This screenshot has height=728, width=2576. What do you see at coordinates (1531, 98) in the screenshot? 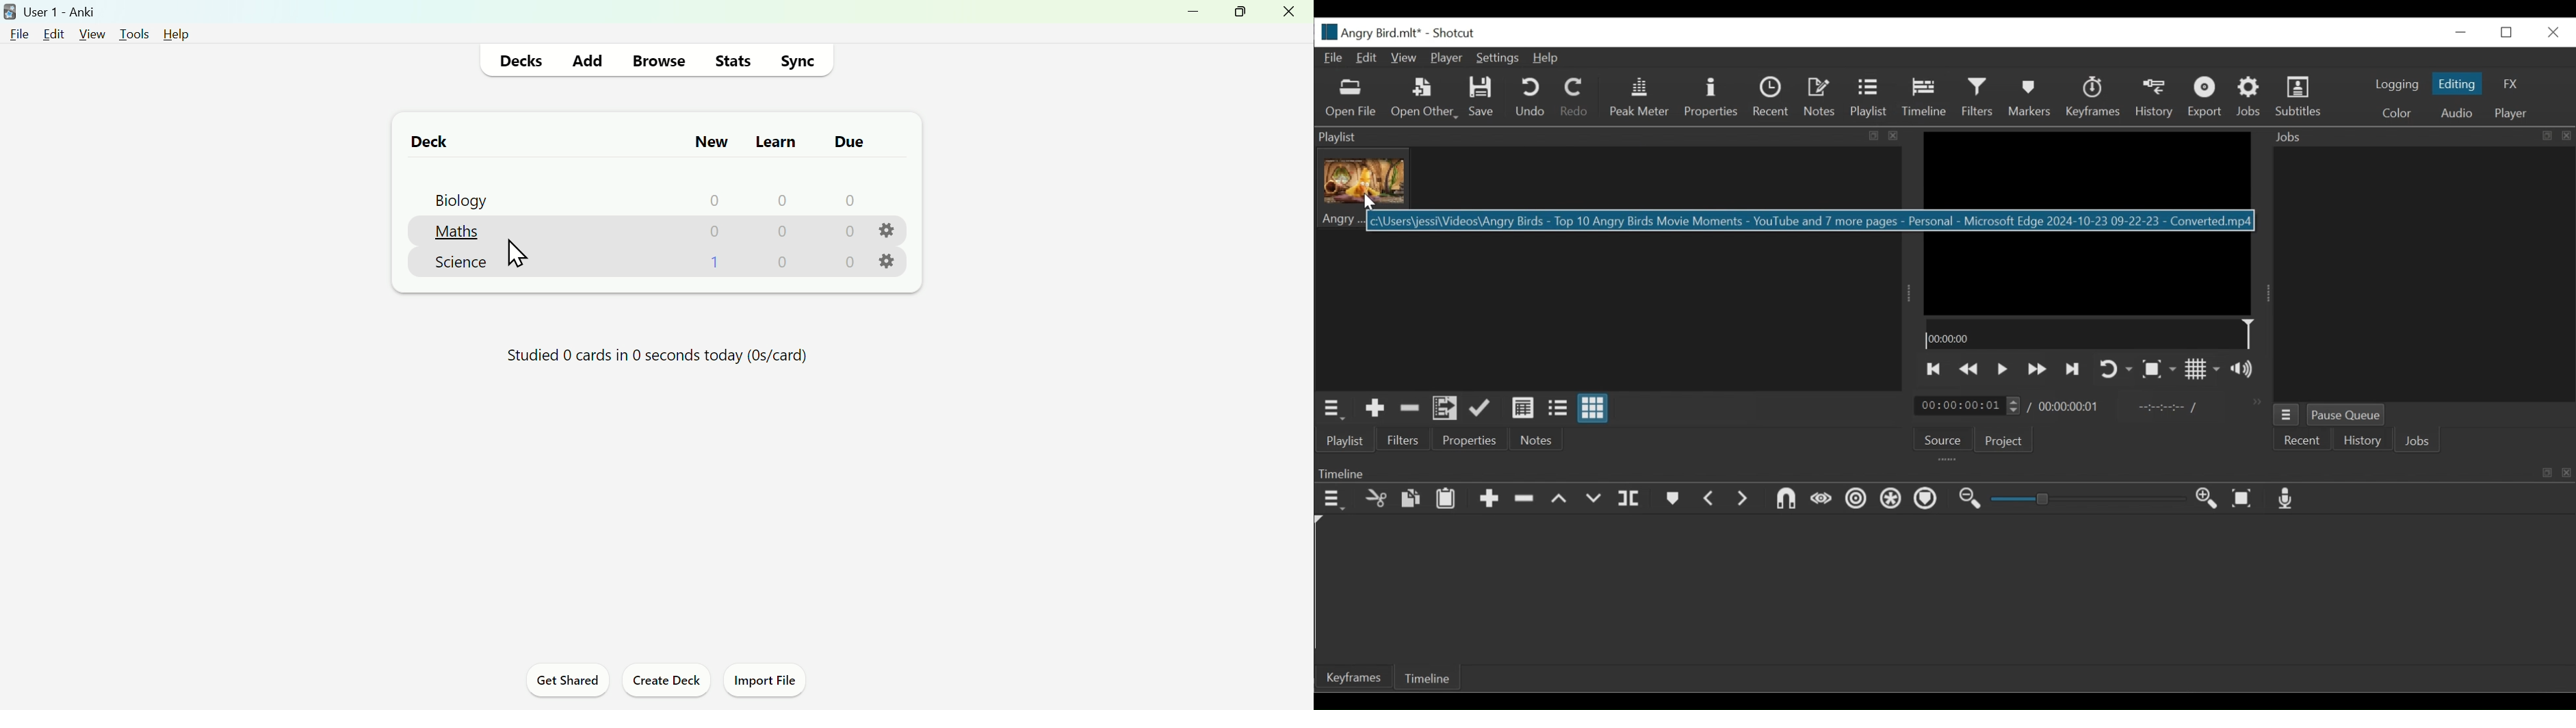
I see `Undo` at bounding box center [1531, 98].